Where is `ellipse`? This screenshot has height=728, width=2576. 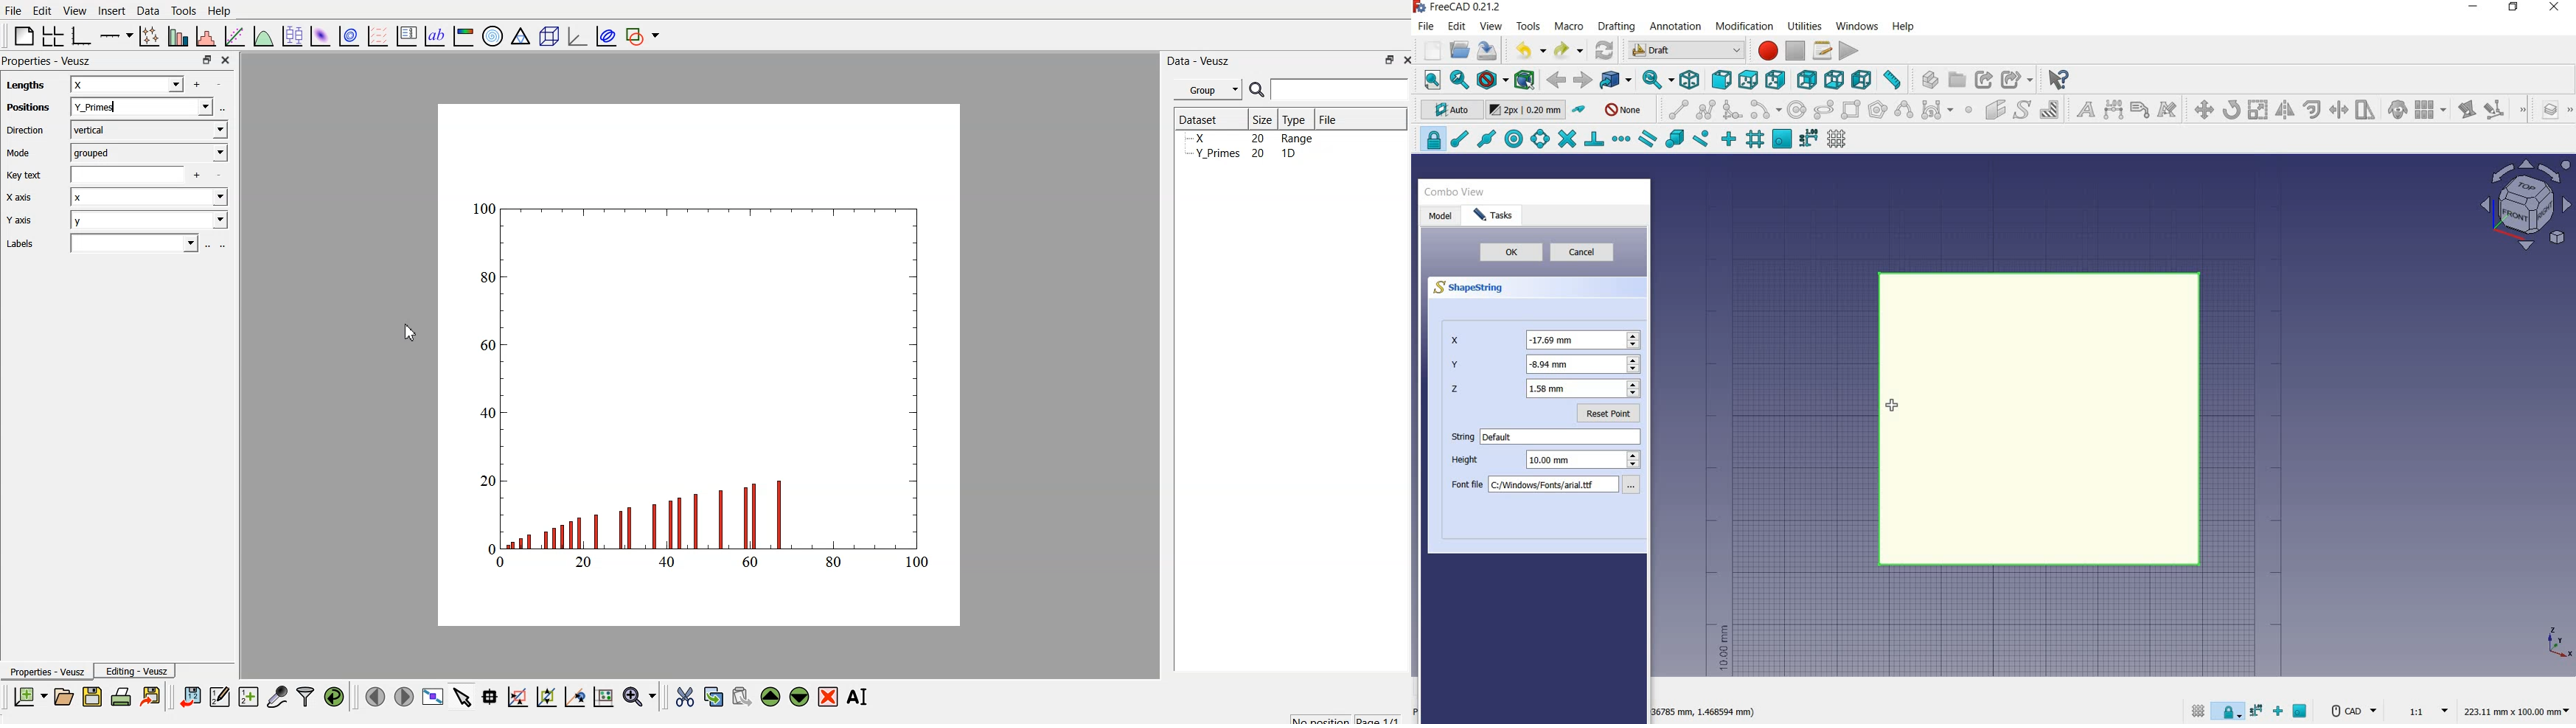
ellipse is located at coordinates (1823, 110).